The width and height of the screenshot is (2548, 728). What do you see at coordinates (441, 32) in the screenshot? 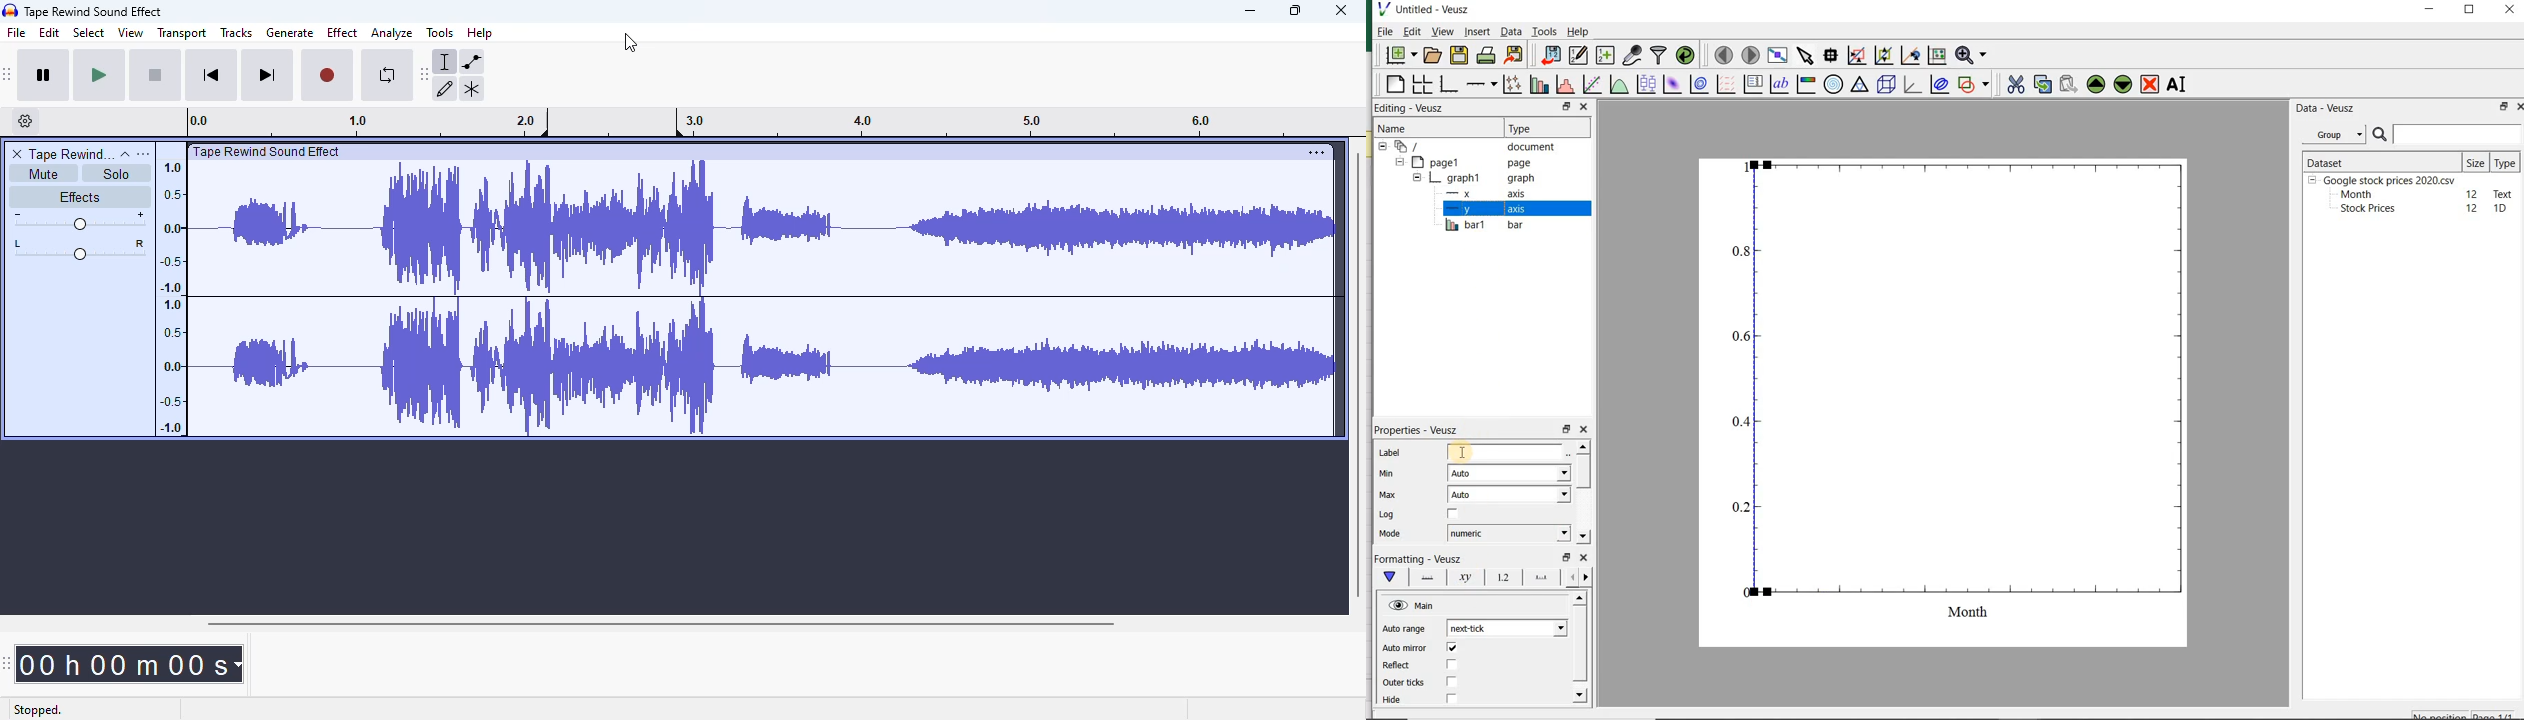
I see `tools` at bounding box center [441, 32].